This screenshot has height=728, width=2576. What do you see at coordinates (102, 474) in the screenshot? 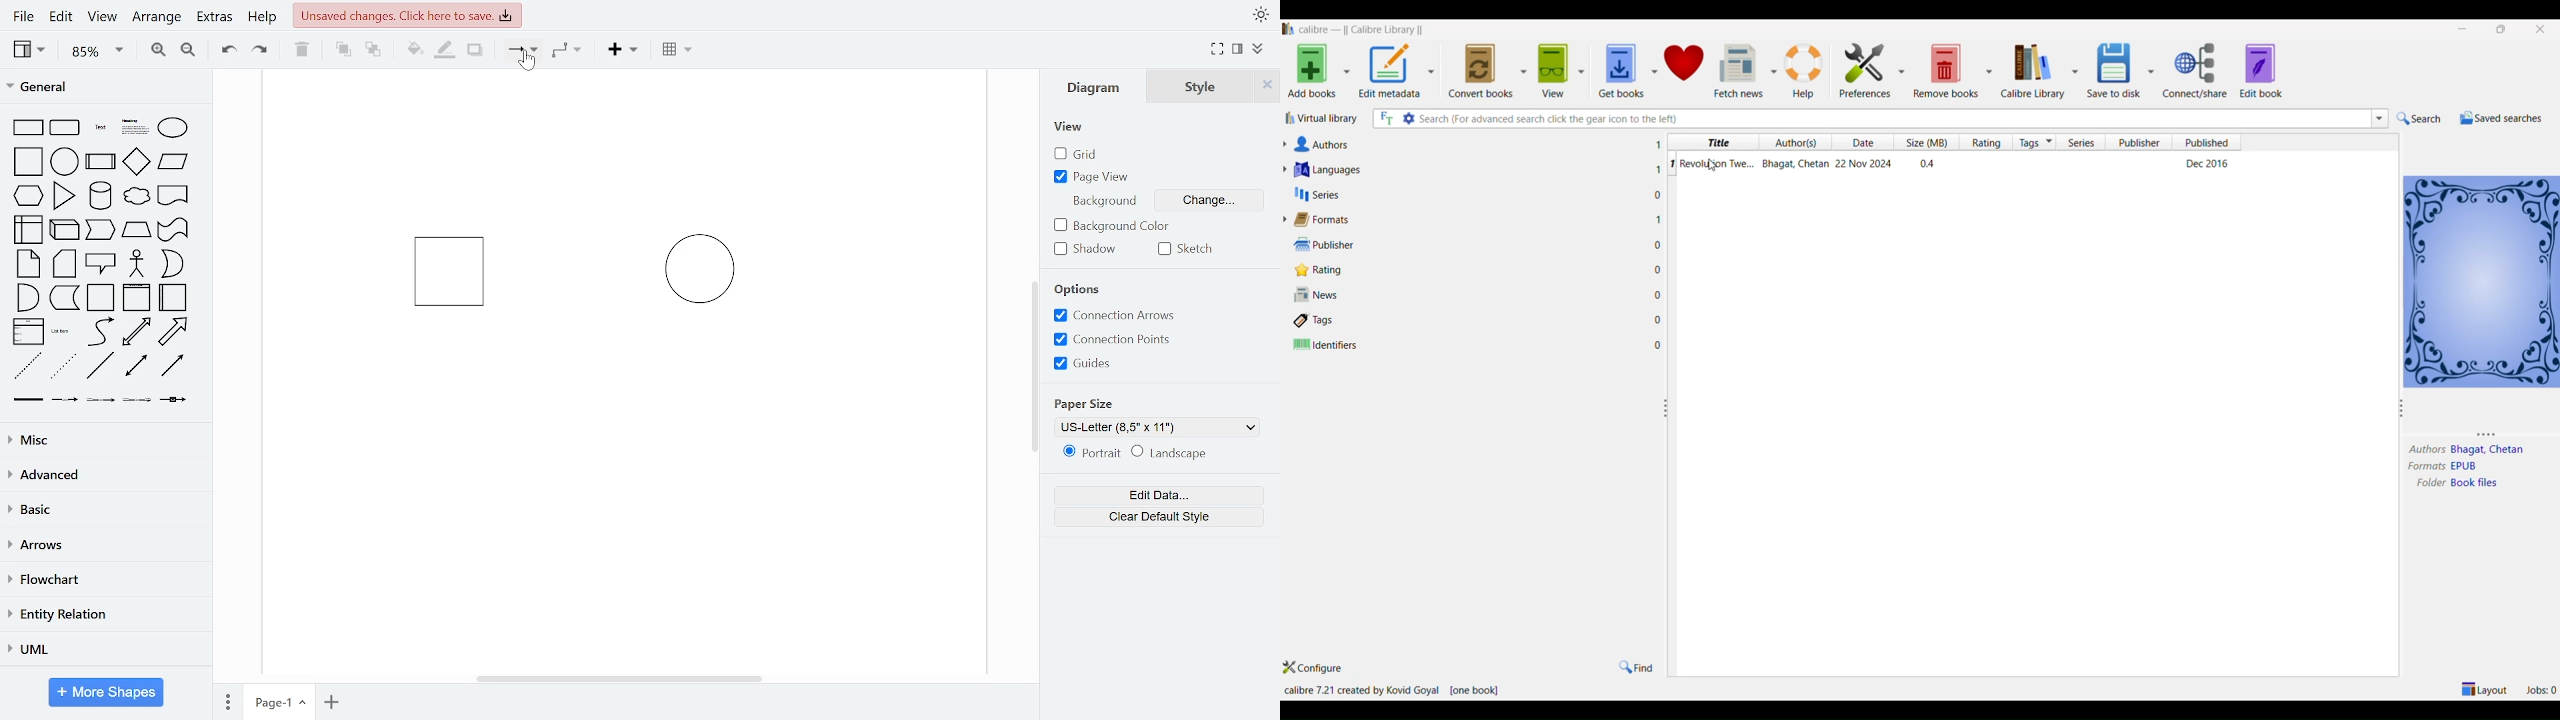
I see `advanced` at bounding box center [102, 474].